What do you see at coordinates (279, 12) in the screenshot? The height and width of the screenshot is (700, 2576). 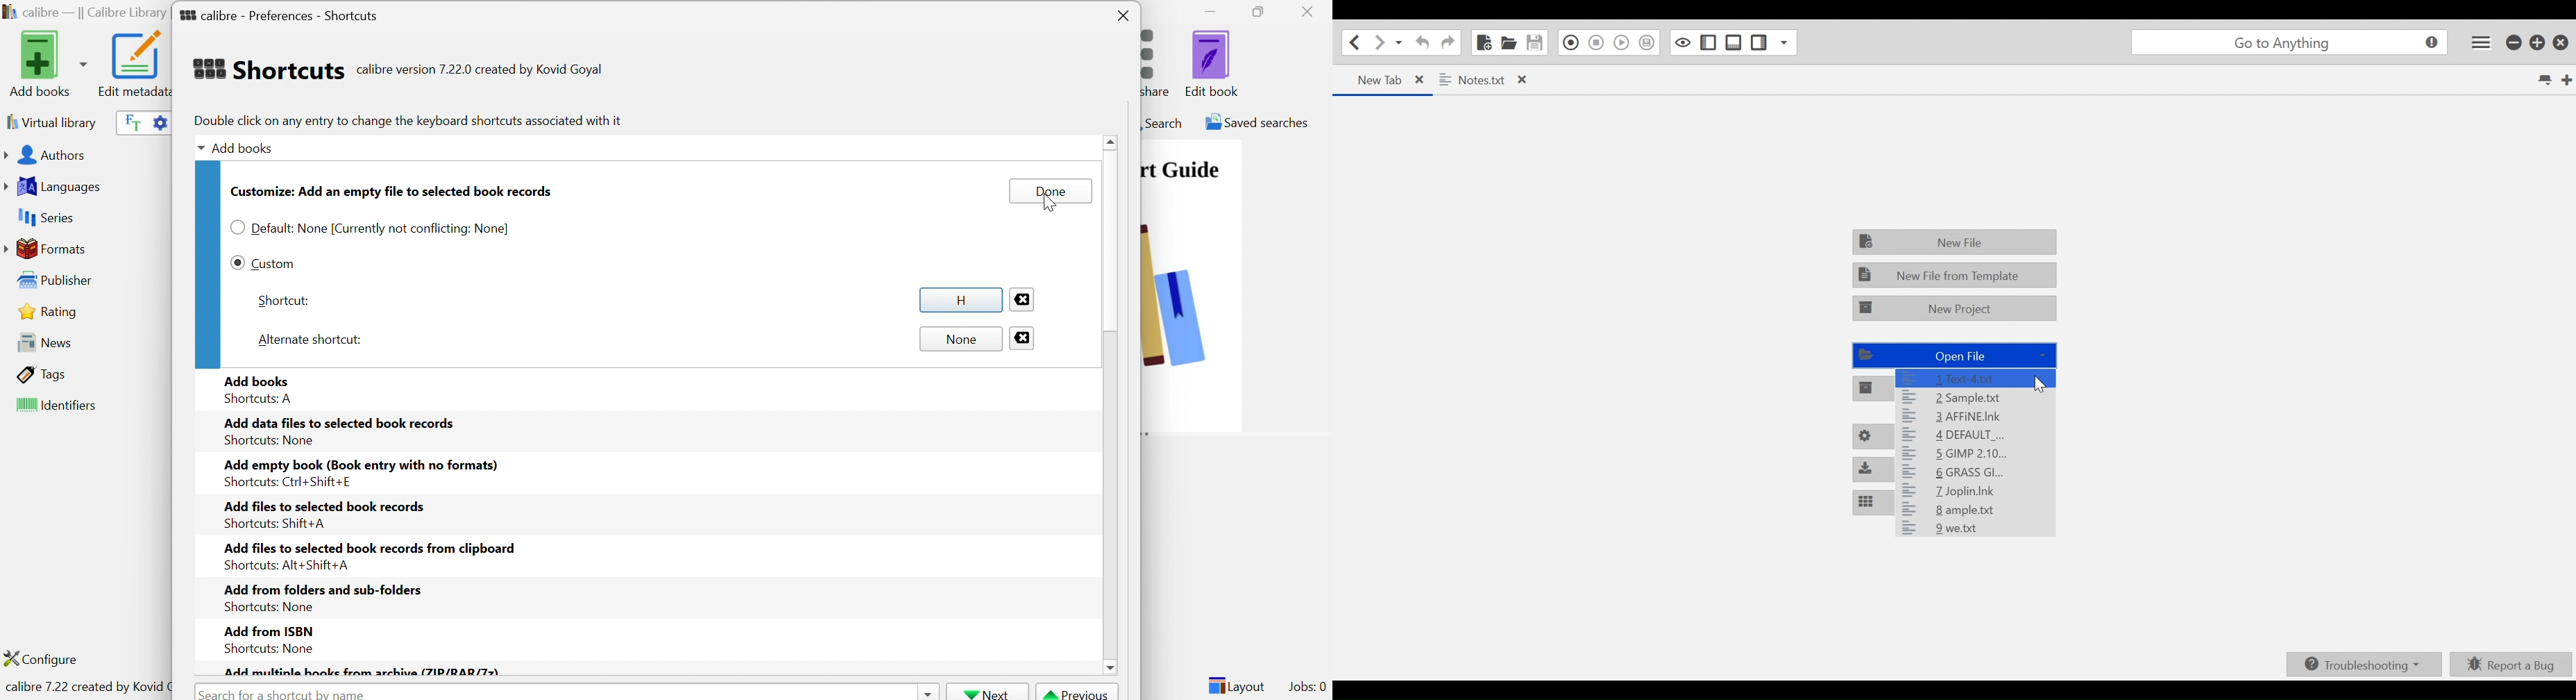 I see `calibre - Preferences - Shortcuts` at bounding box center [279, 12].